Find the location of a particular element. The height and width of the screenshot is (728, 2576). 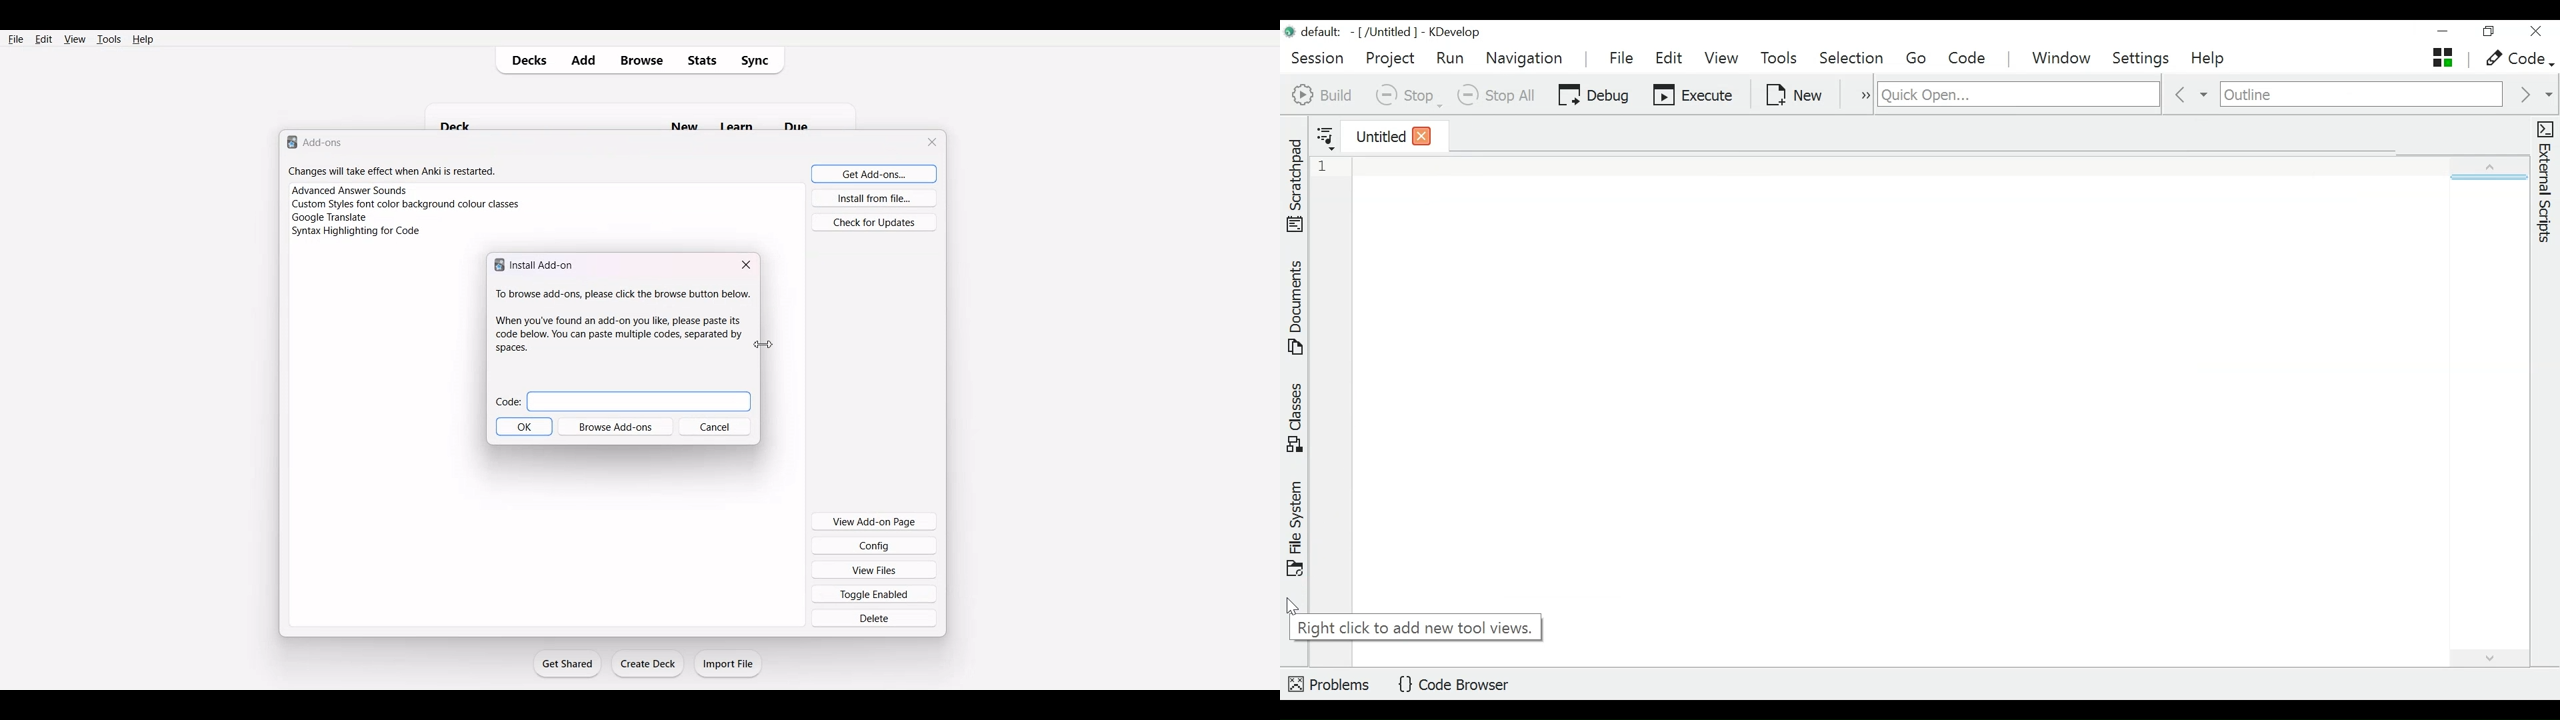

deck is located at coordinates (464, 115).